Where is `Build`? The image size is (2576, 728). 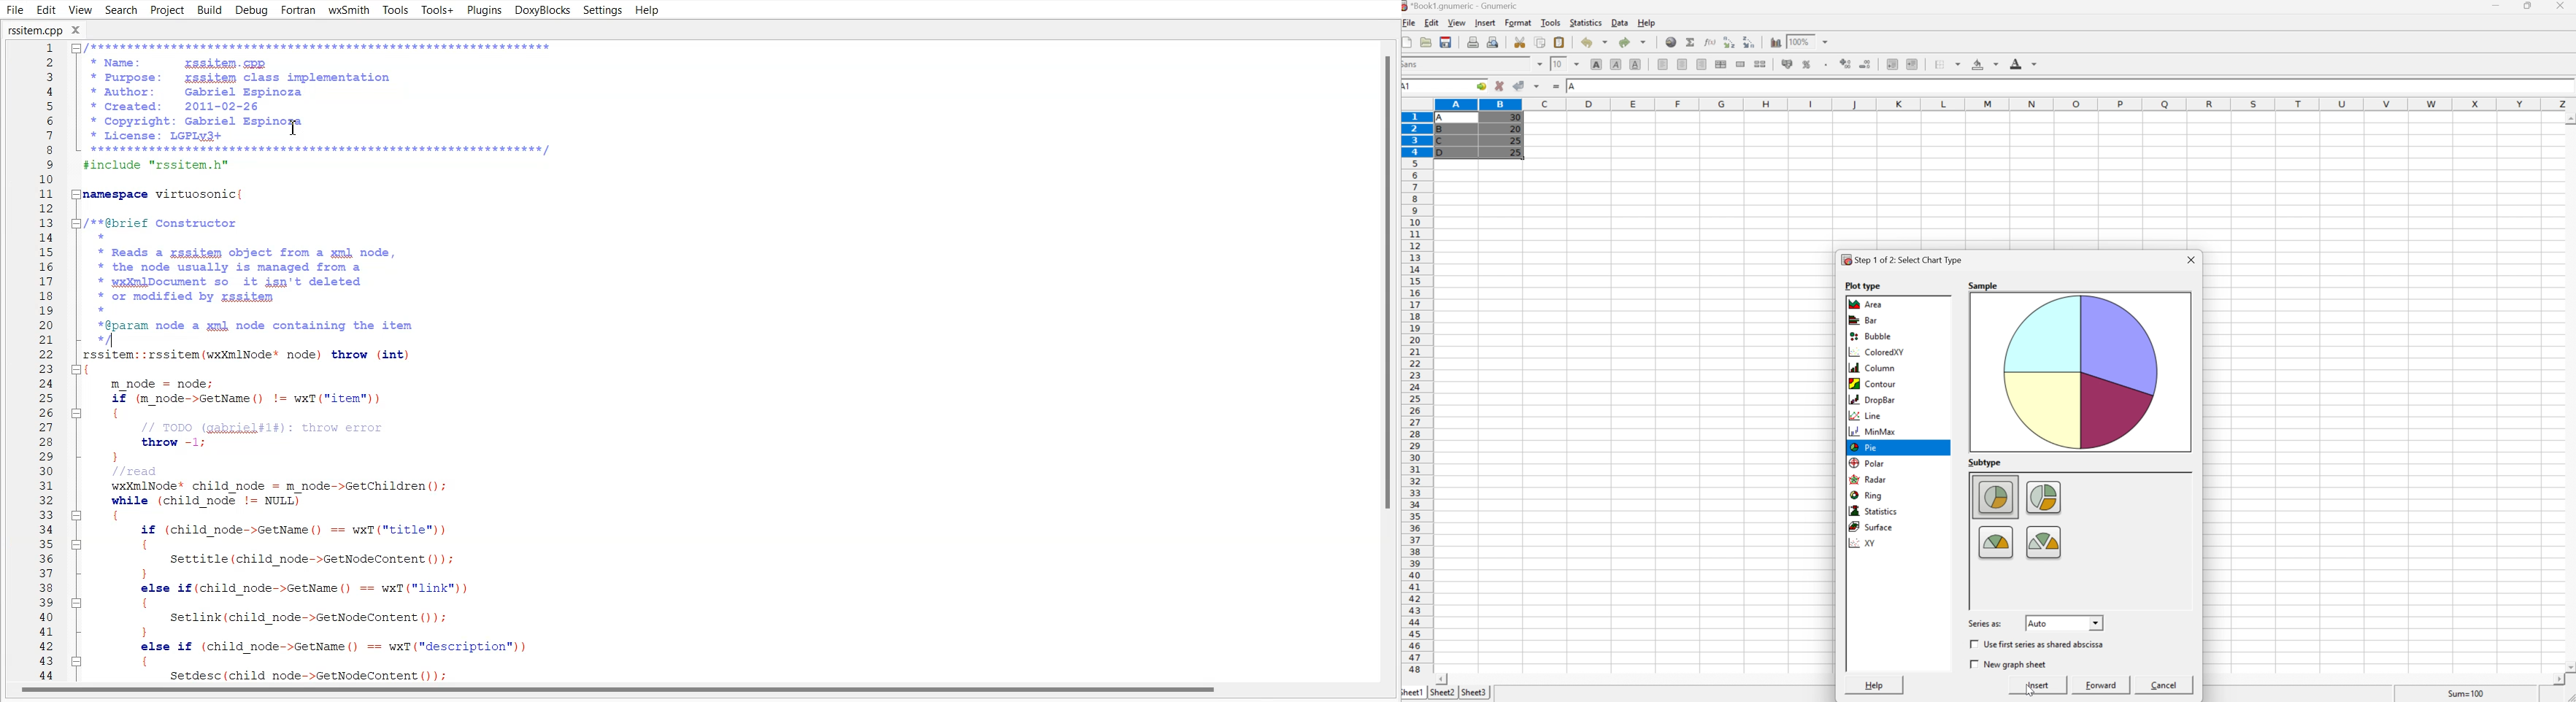
Build is located at coordinates (209, 9).